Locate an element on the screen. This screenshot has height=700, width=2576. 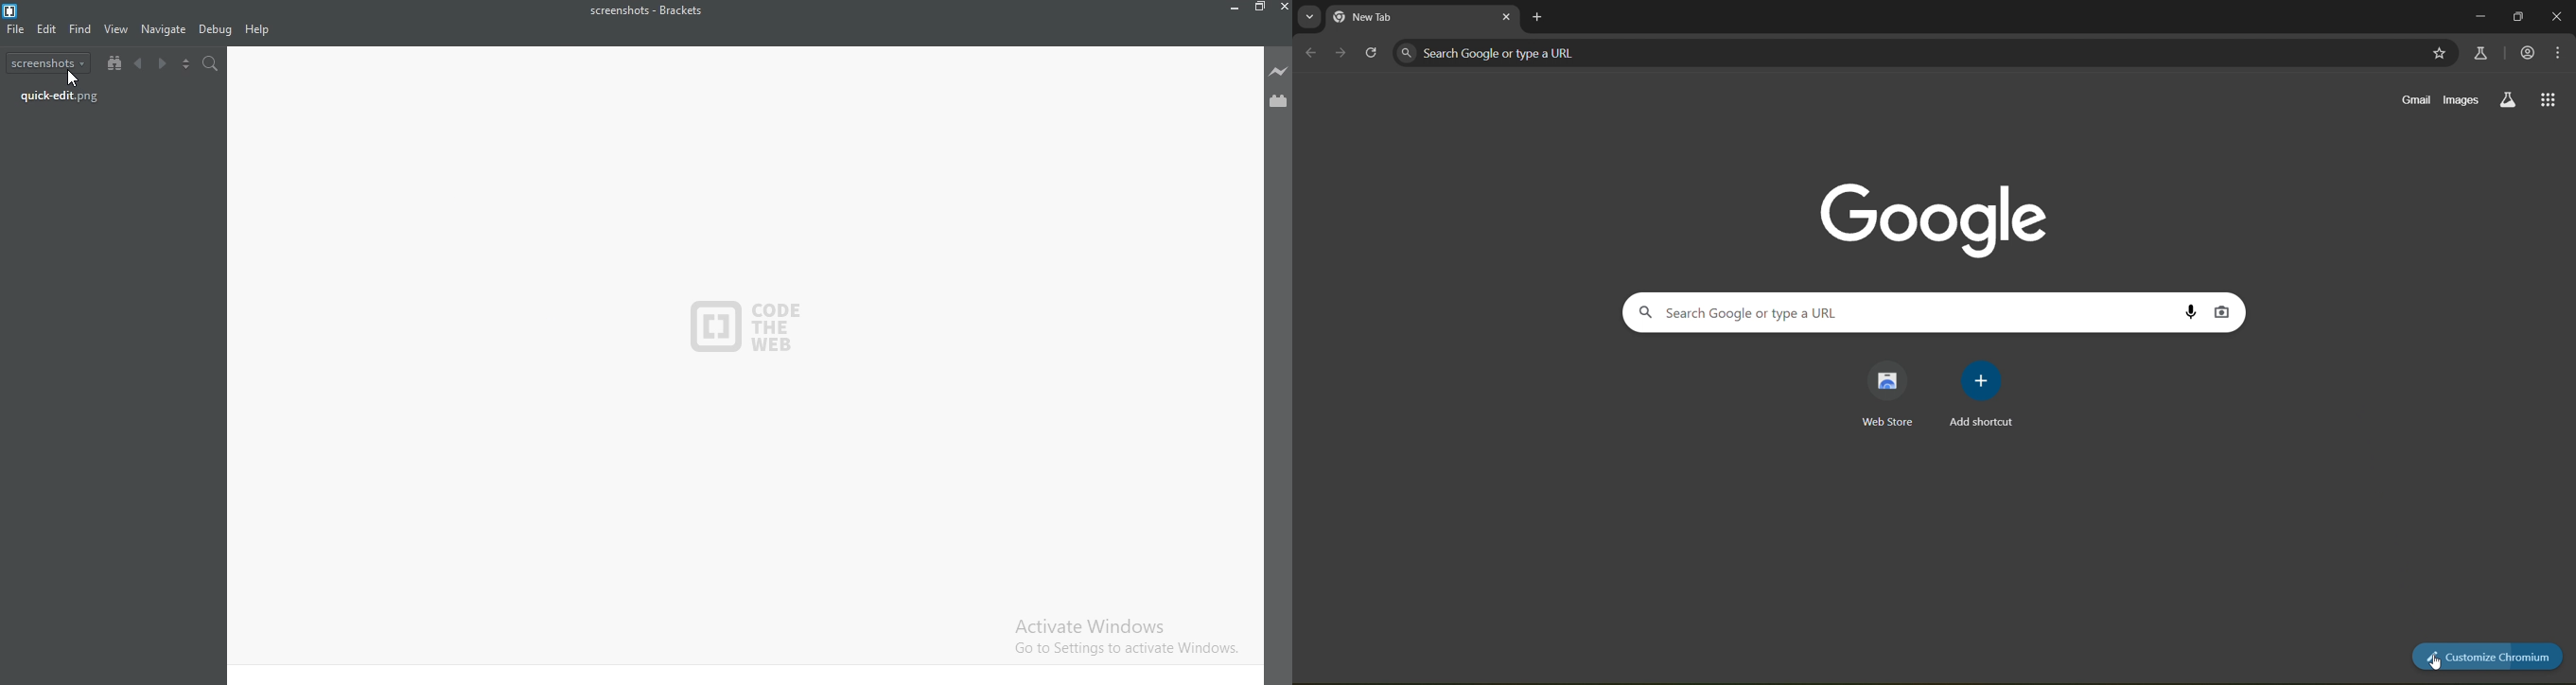
Extension Manager is located at coordinates (1278, 102).